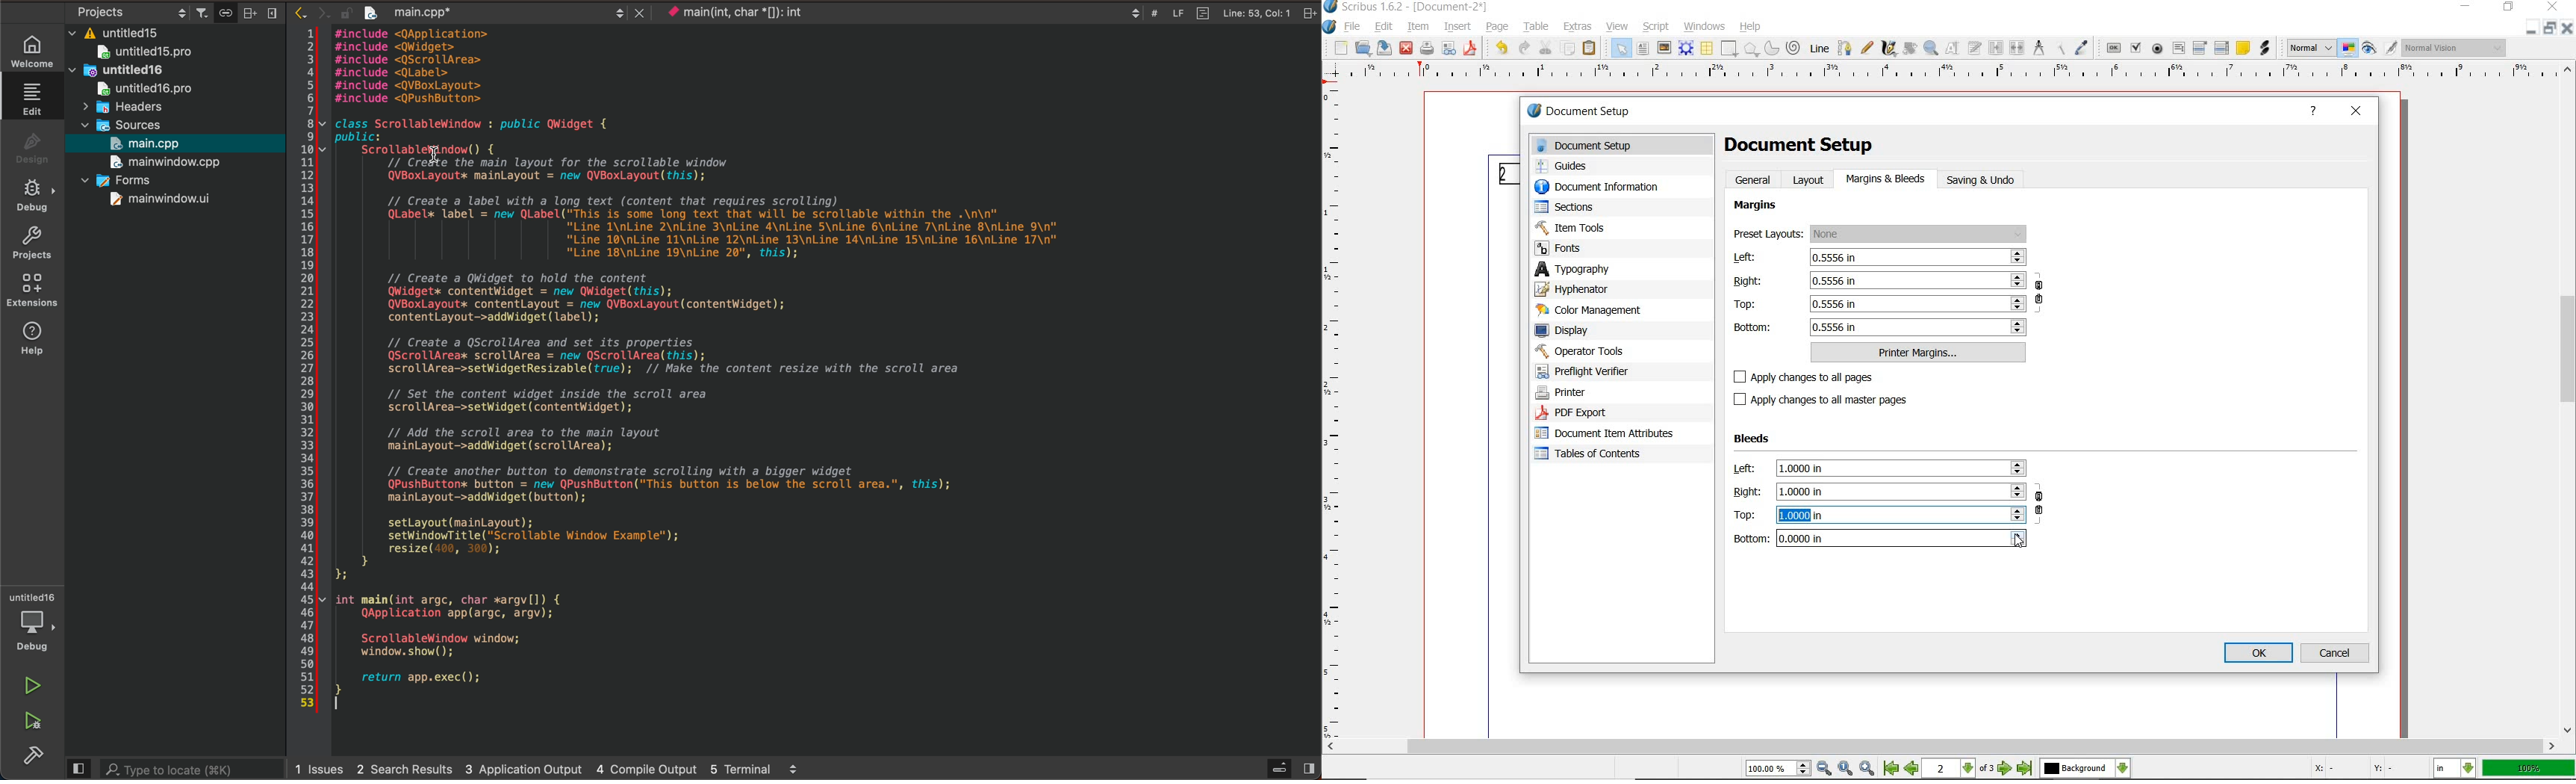 This screenshot has width=2576, height=784. Describe the element at coordinates (2158, 49) in the screenshot. I see `pdf radio button` at that location.